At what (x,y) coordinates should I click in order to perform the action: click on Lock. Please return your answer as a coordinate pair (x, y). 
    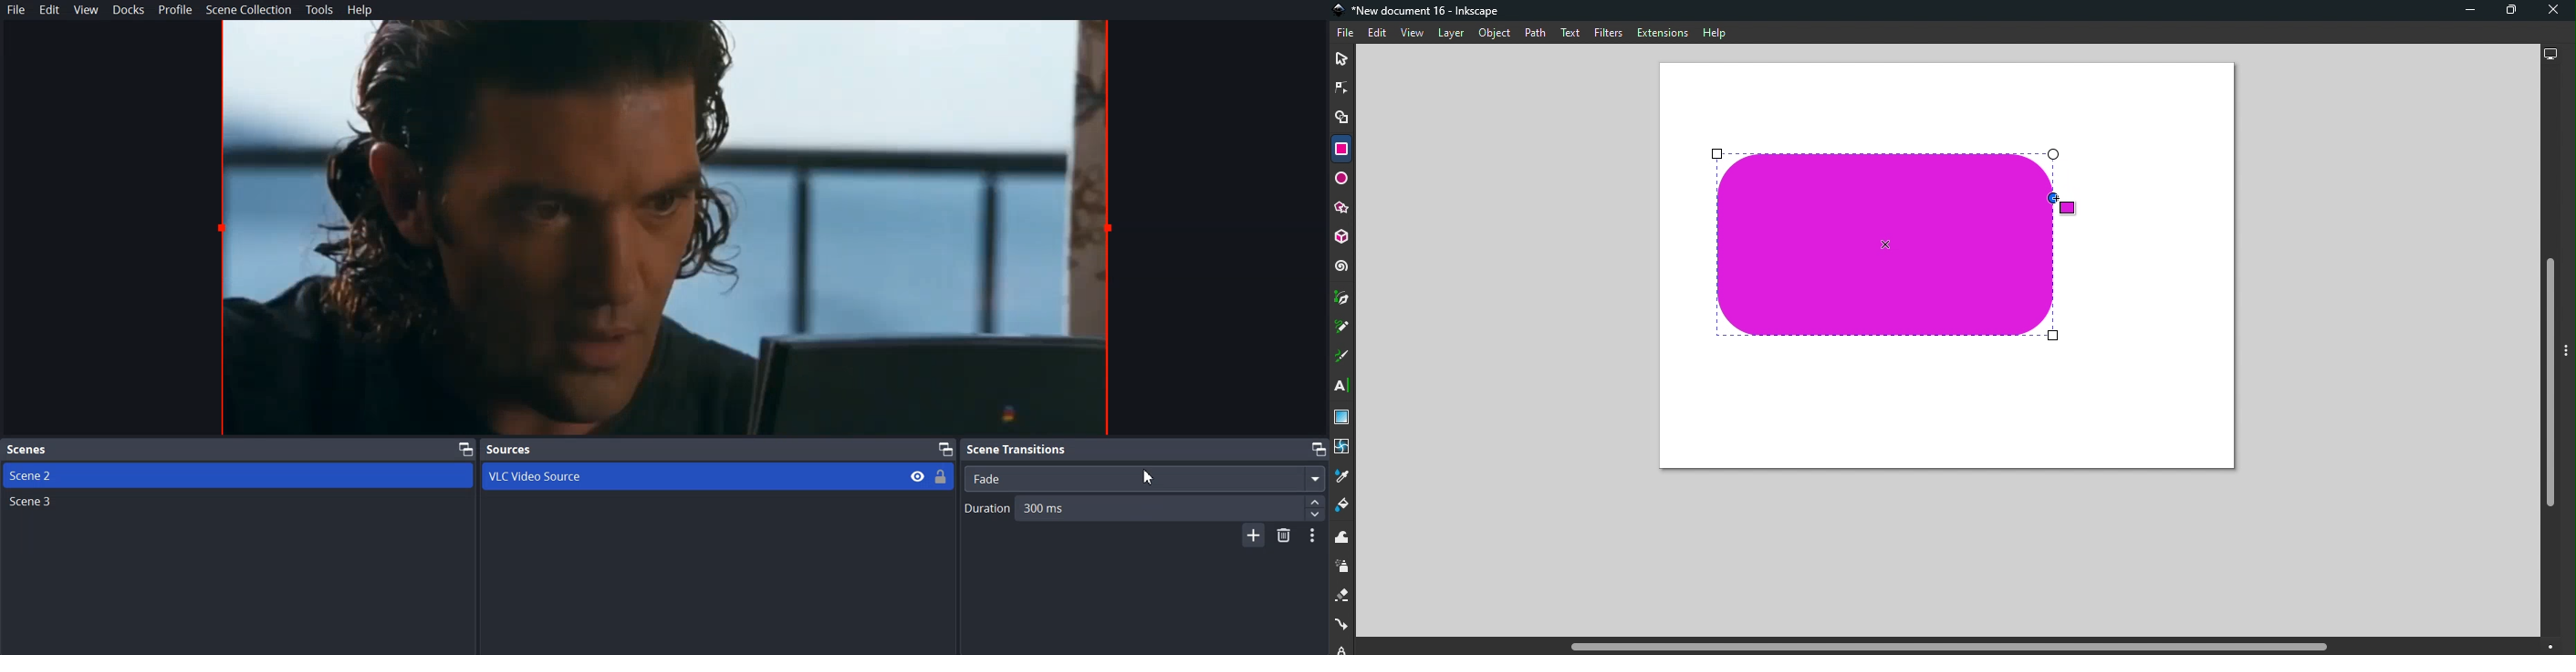
    Looking at the image, I should click on (943, 477).